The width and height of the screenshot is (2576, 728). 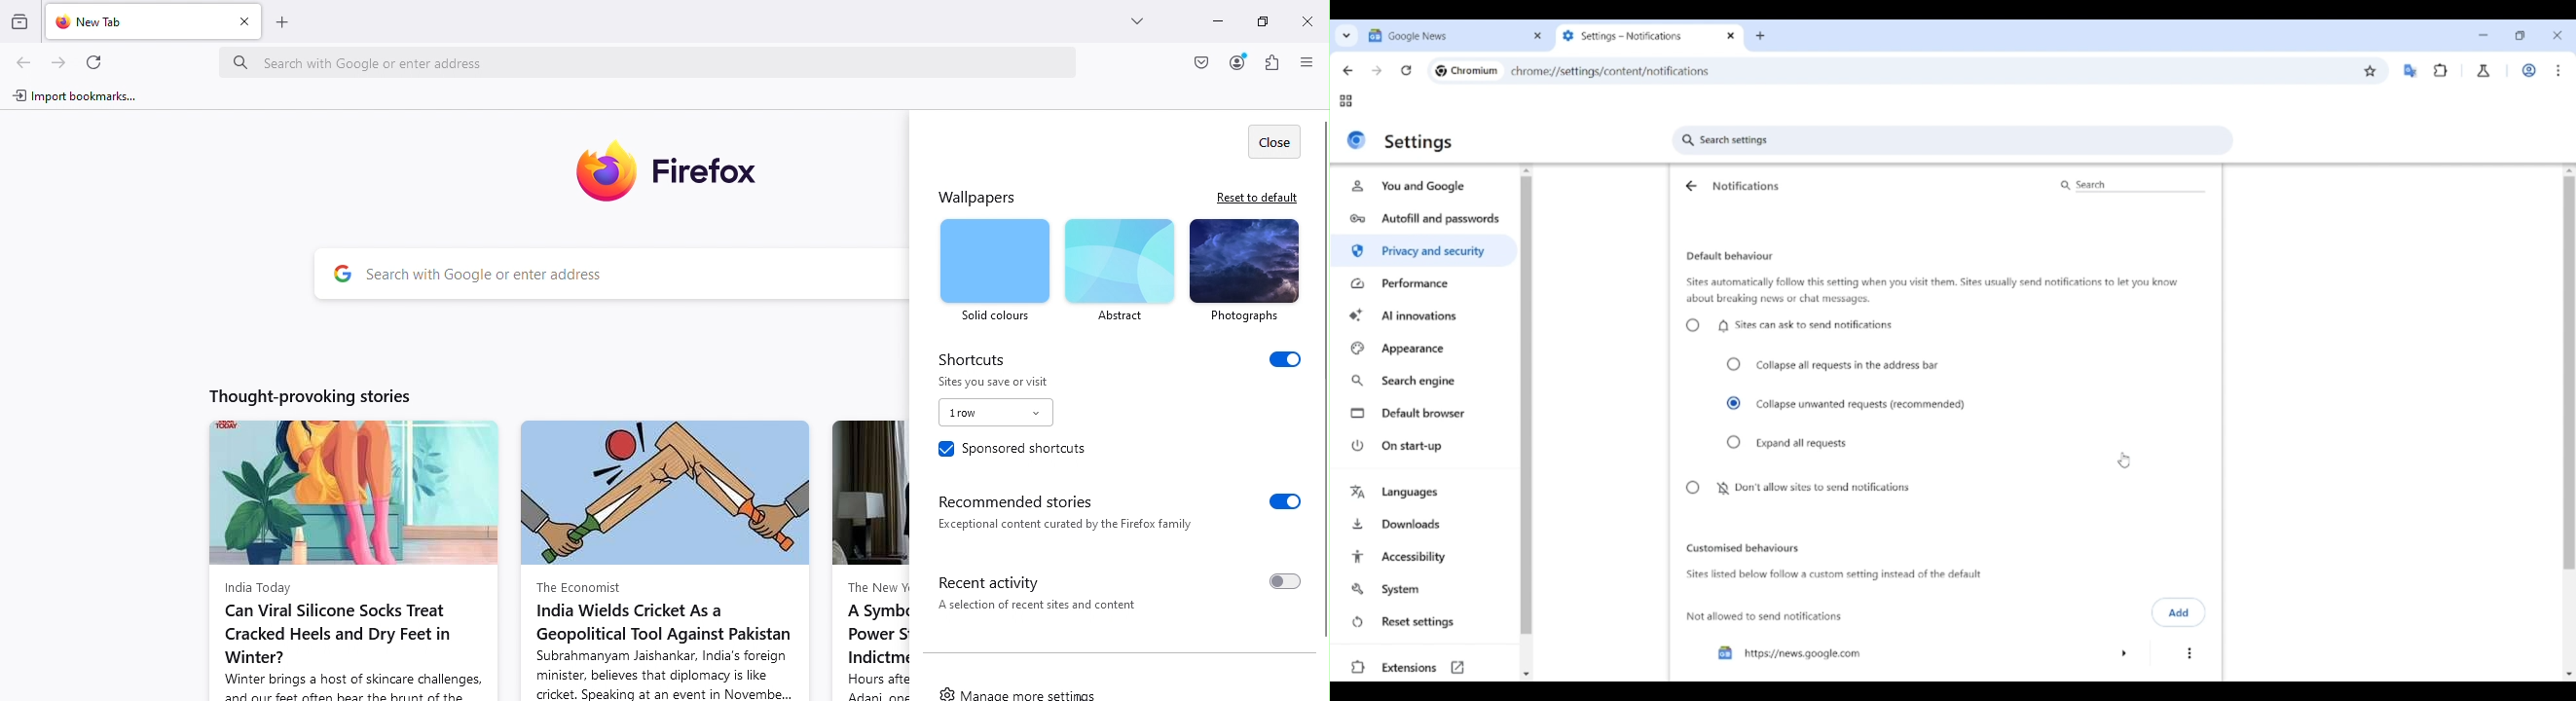 I want to click on Open a new tab, so click(x=284, y=20).